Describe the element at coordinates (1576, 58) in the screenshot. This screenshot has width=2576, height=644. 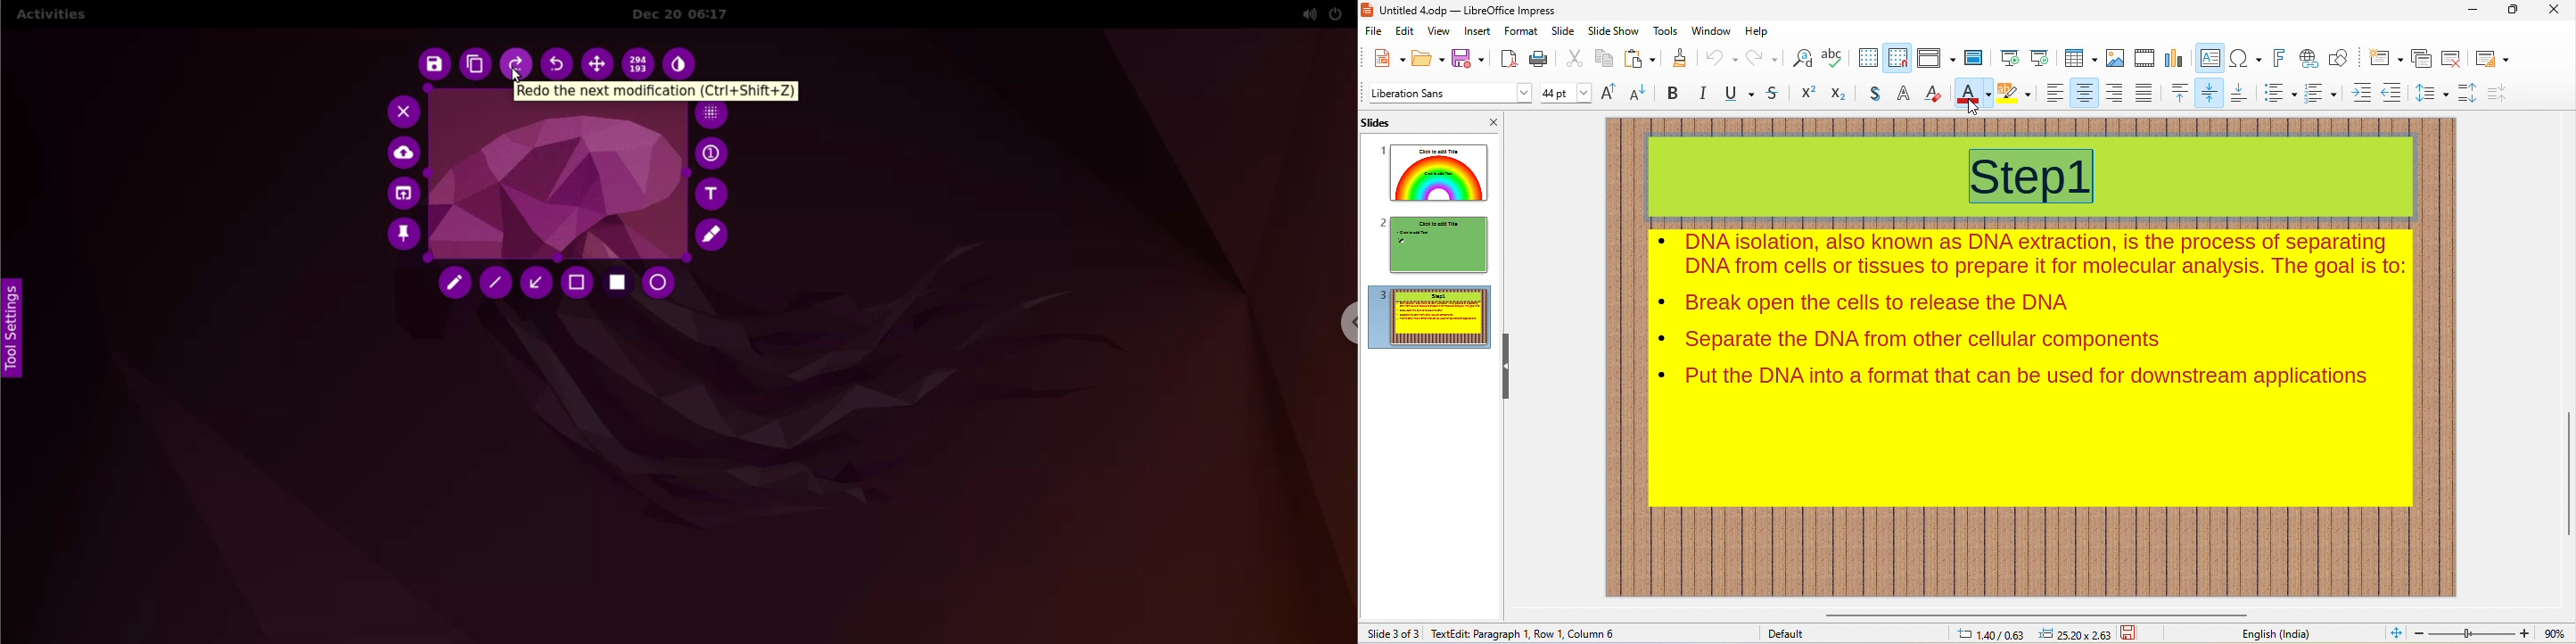
I see `cut` at that location.